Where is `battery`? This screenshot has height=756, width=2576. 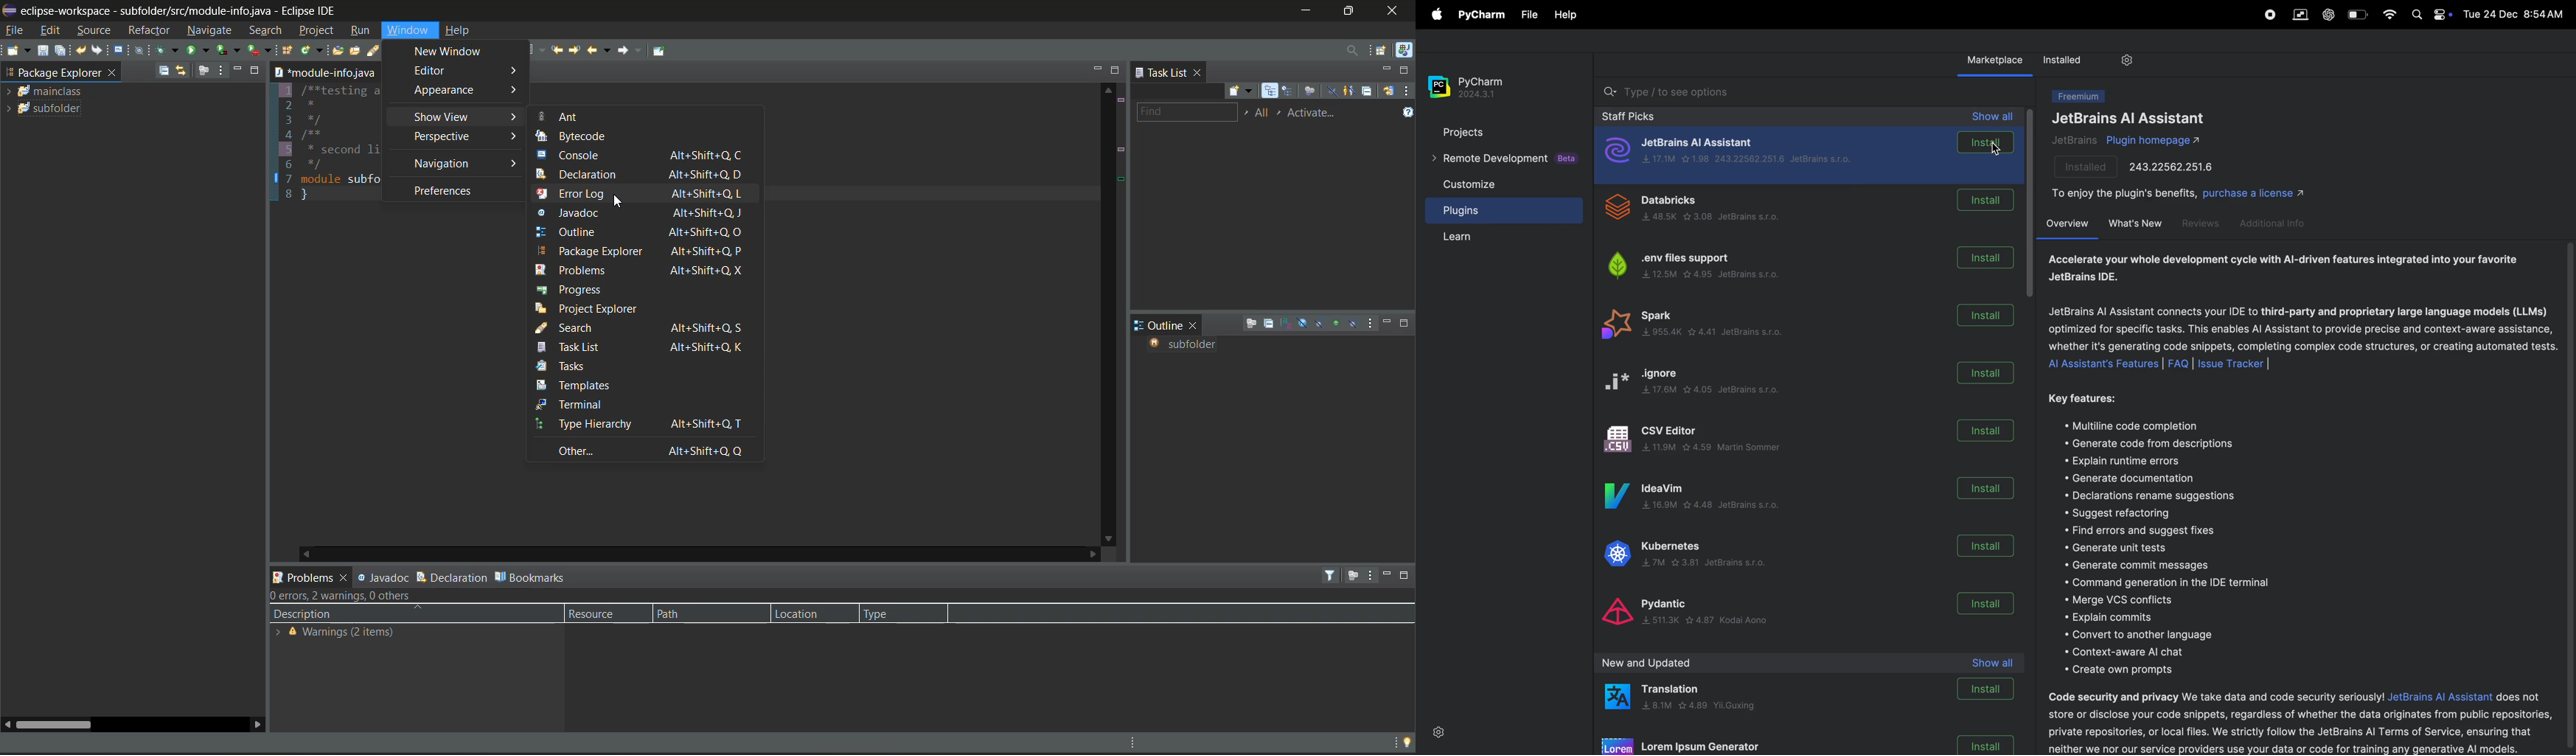 battery is located at coordinates (2354, 13).